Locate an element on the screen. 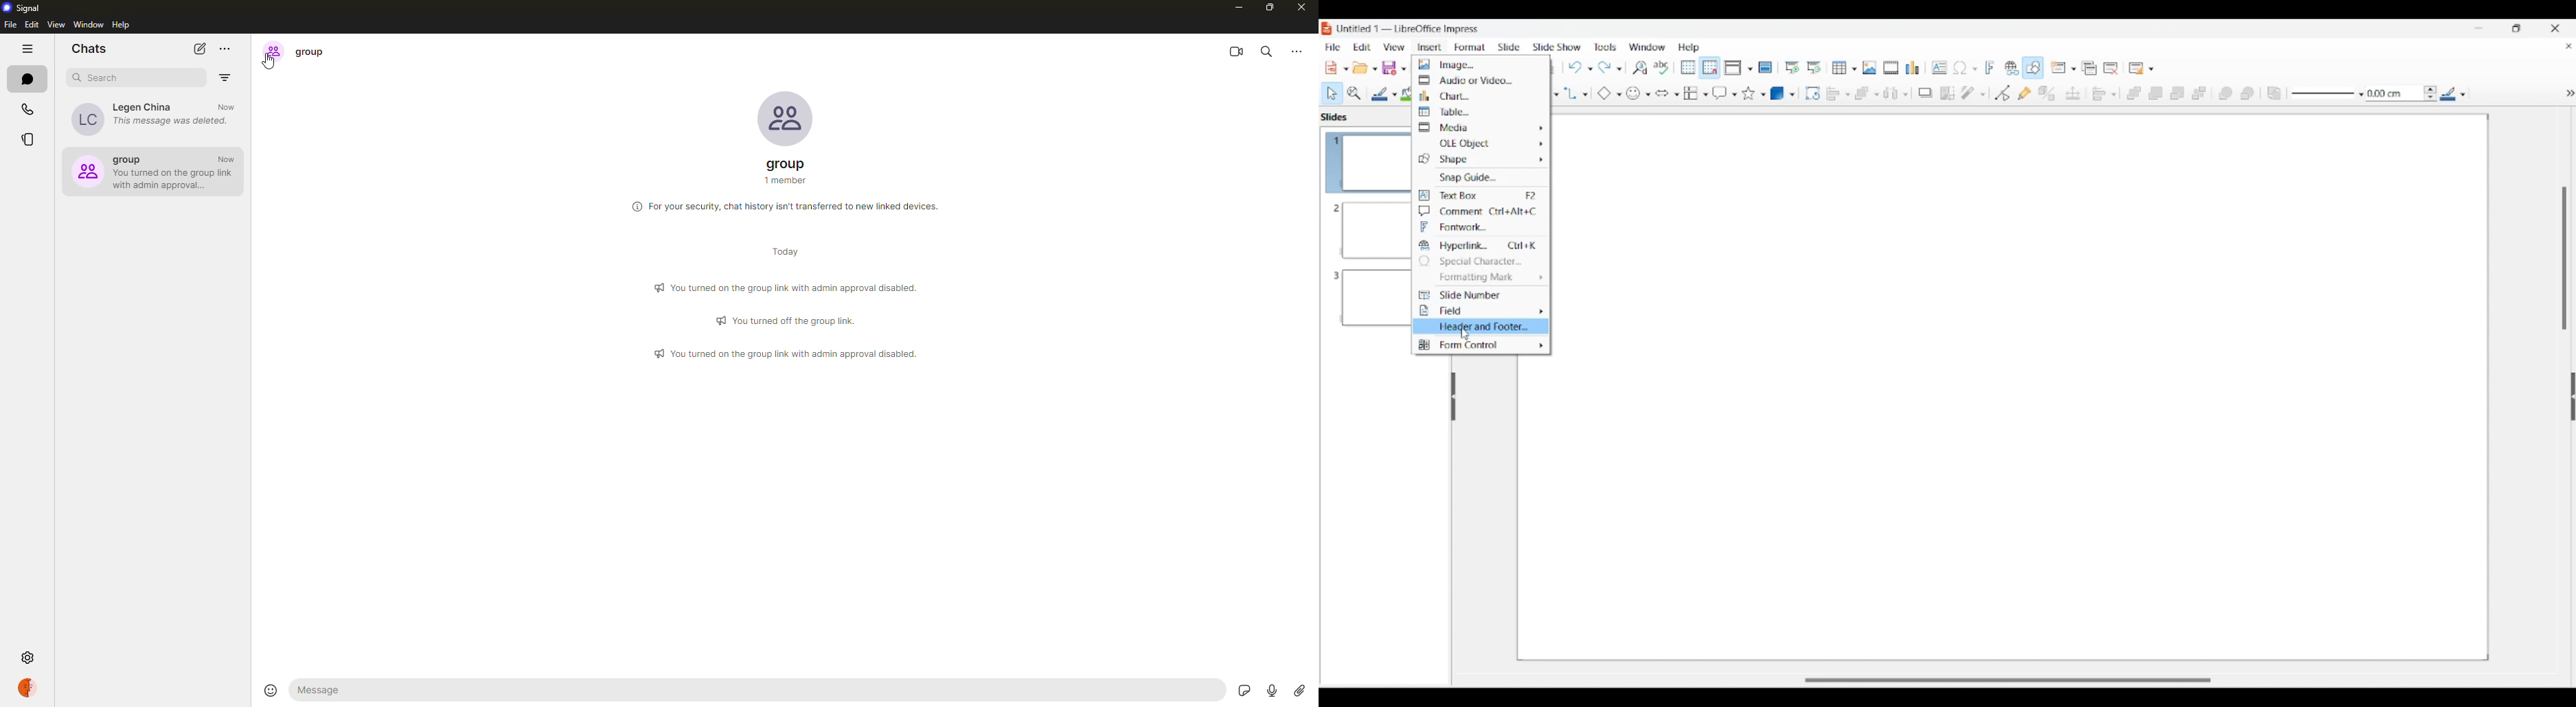  Comment is located at coordinates (1480, 211).